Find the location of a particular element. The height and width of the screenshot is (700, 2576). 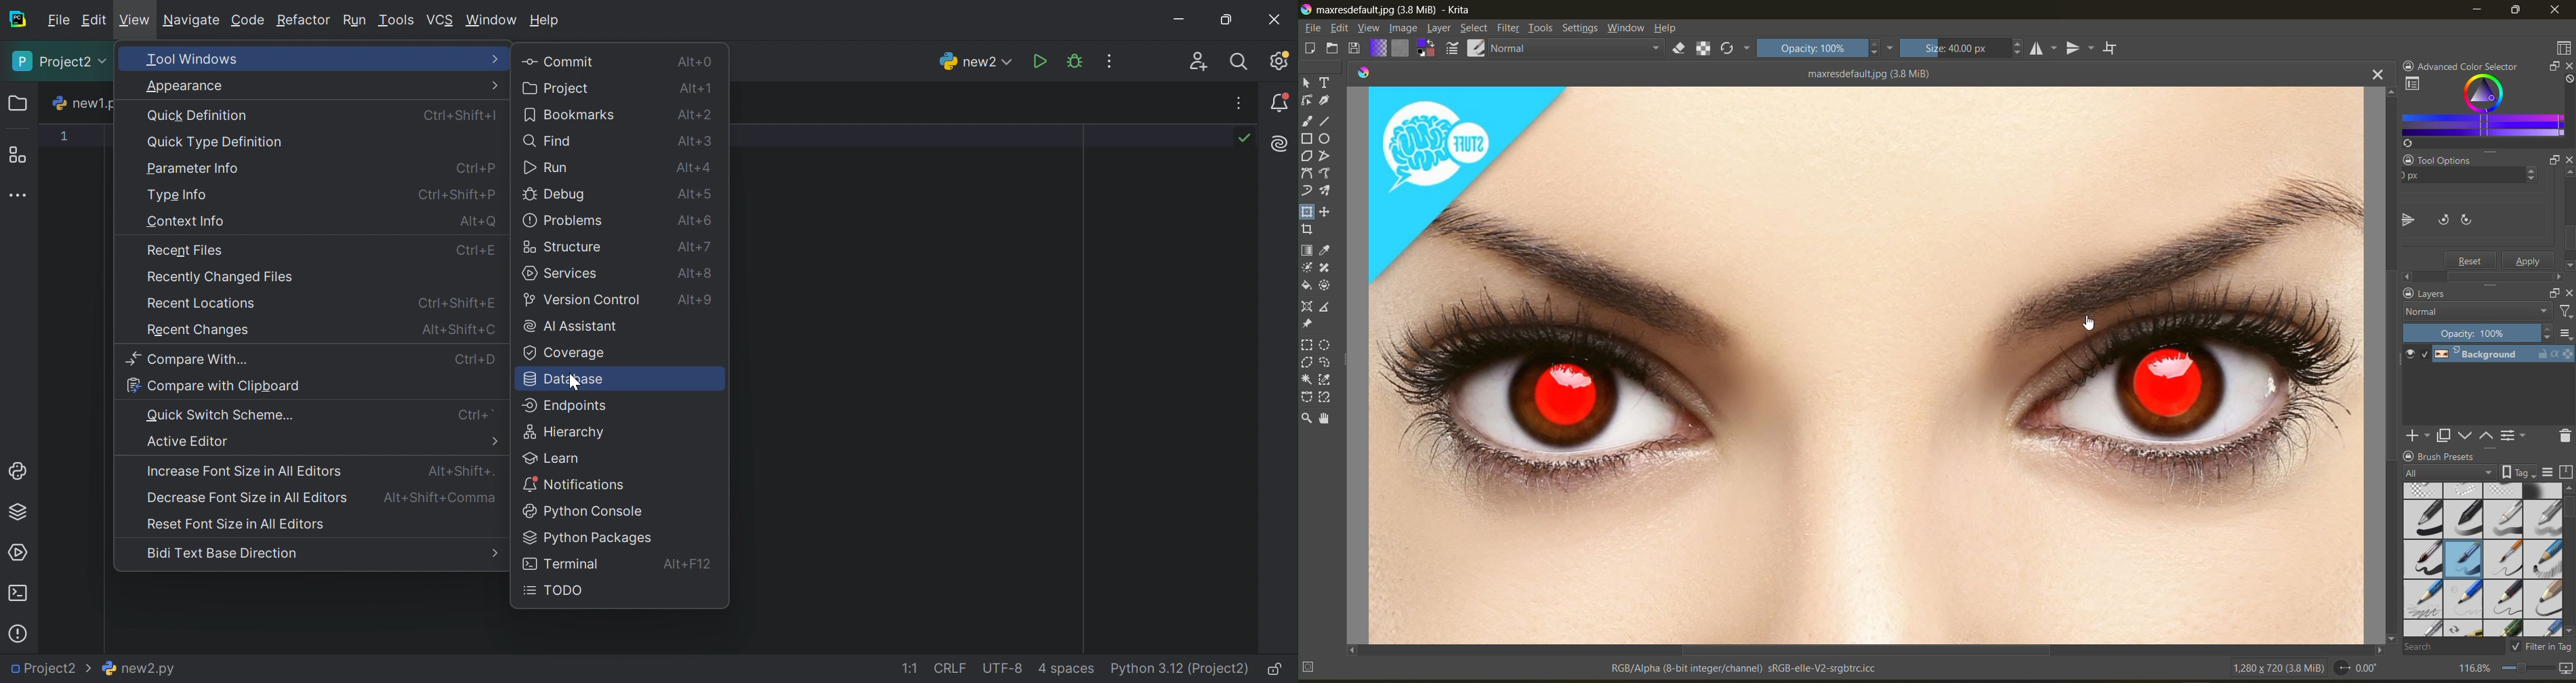

tool is located at coordinates (1326, 81).